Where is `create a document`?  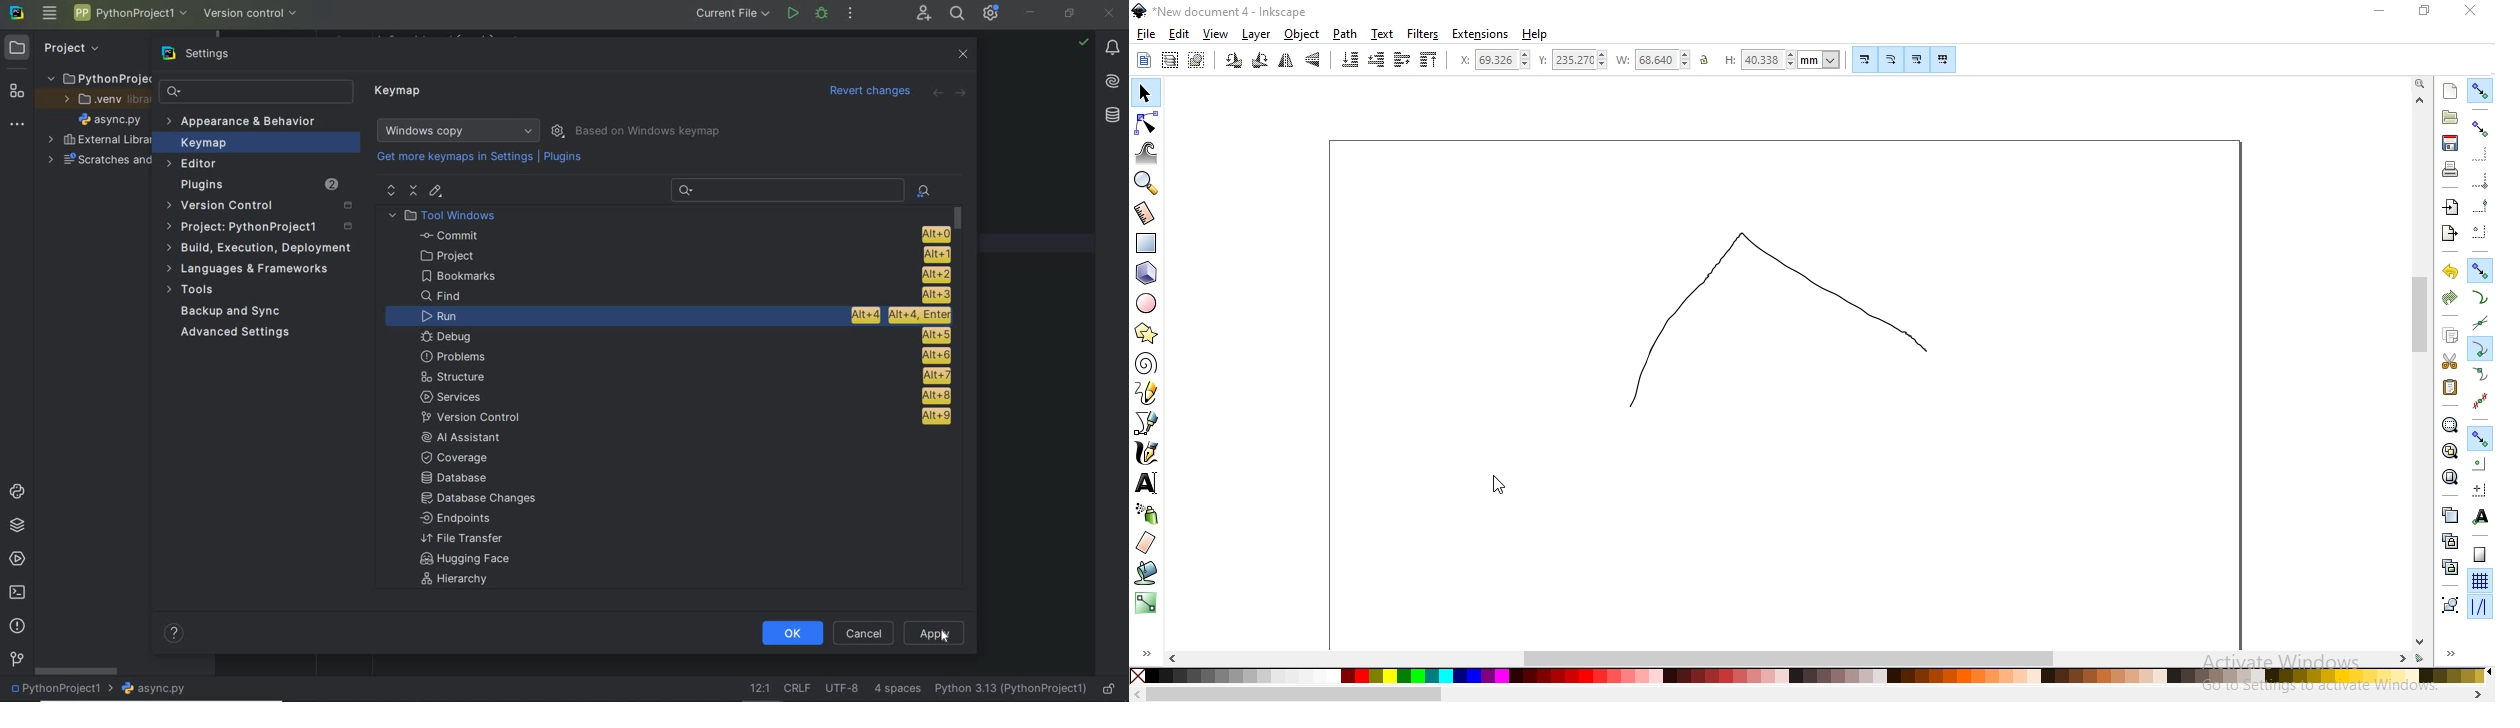 create a document is located at coordinates (2451, 91).